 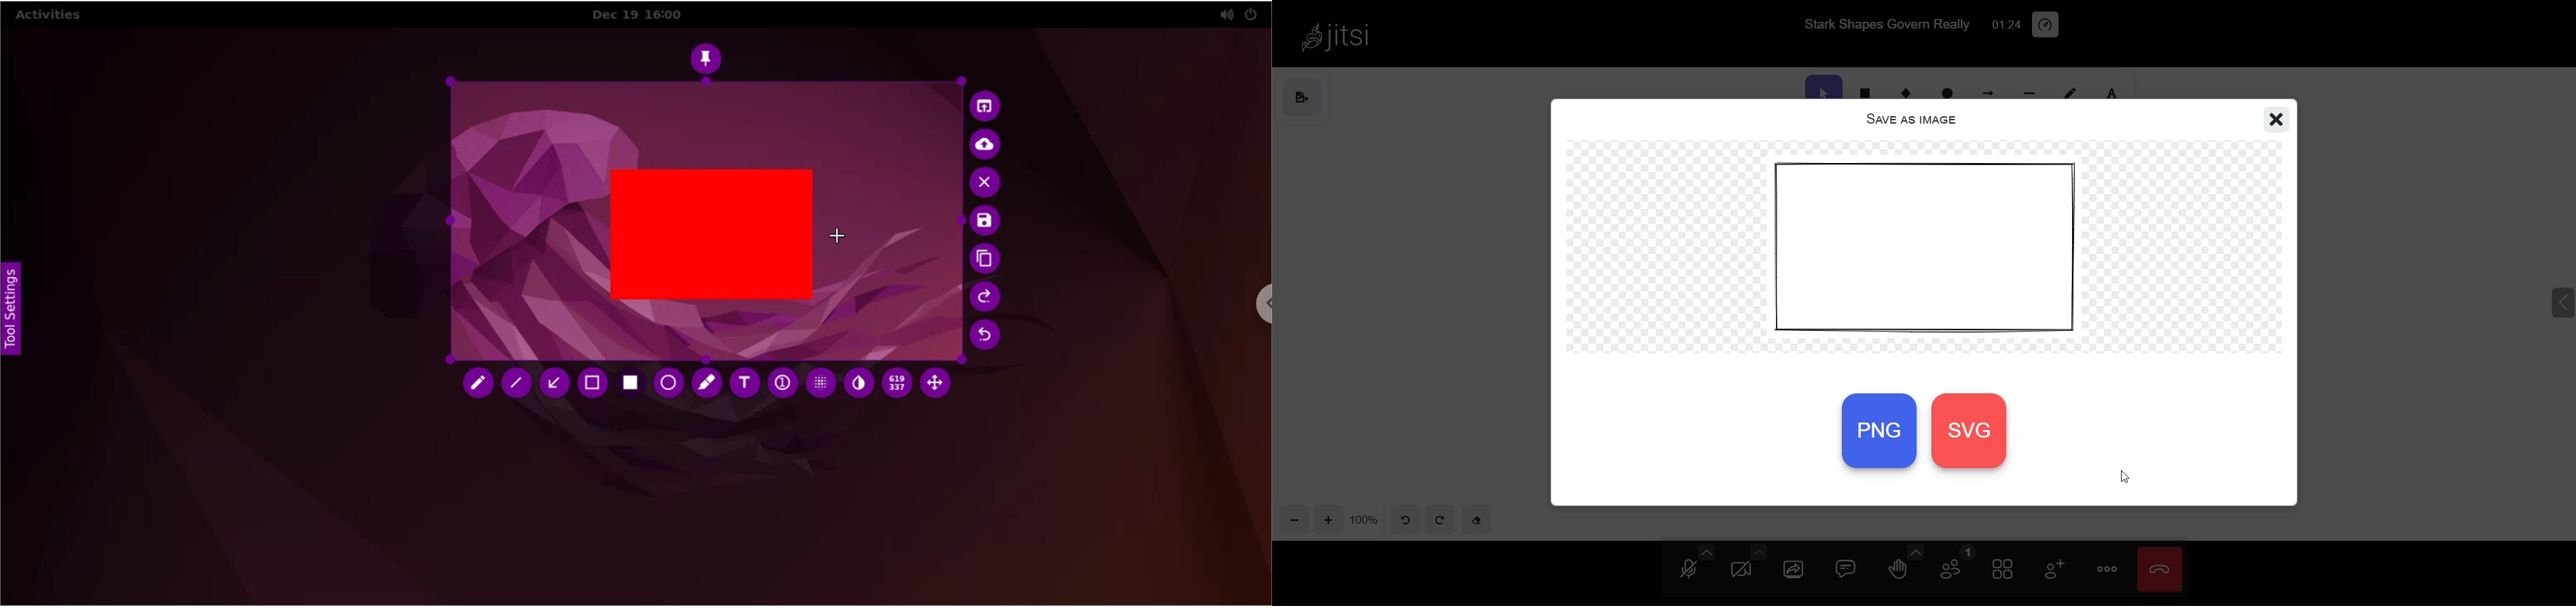 I want to click on zoom percentage, so click(x=1366, y=518).